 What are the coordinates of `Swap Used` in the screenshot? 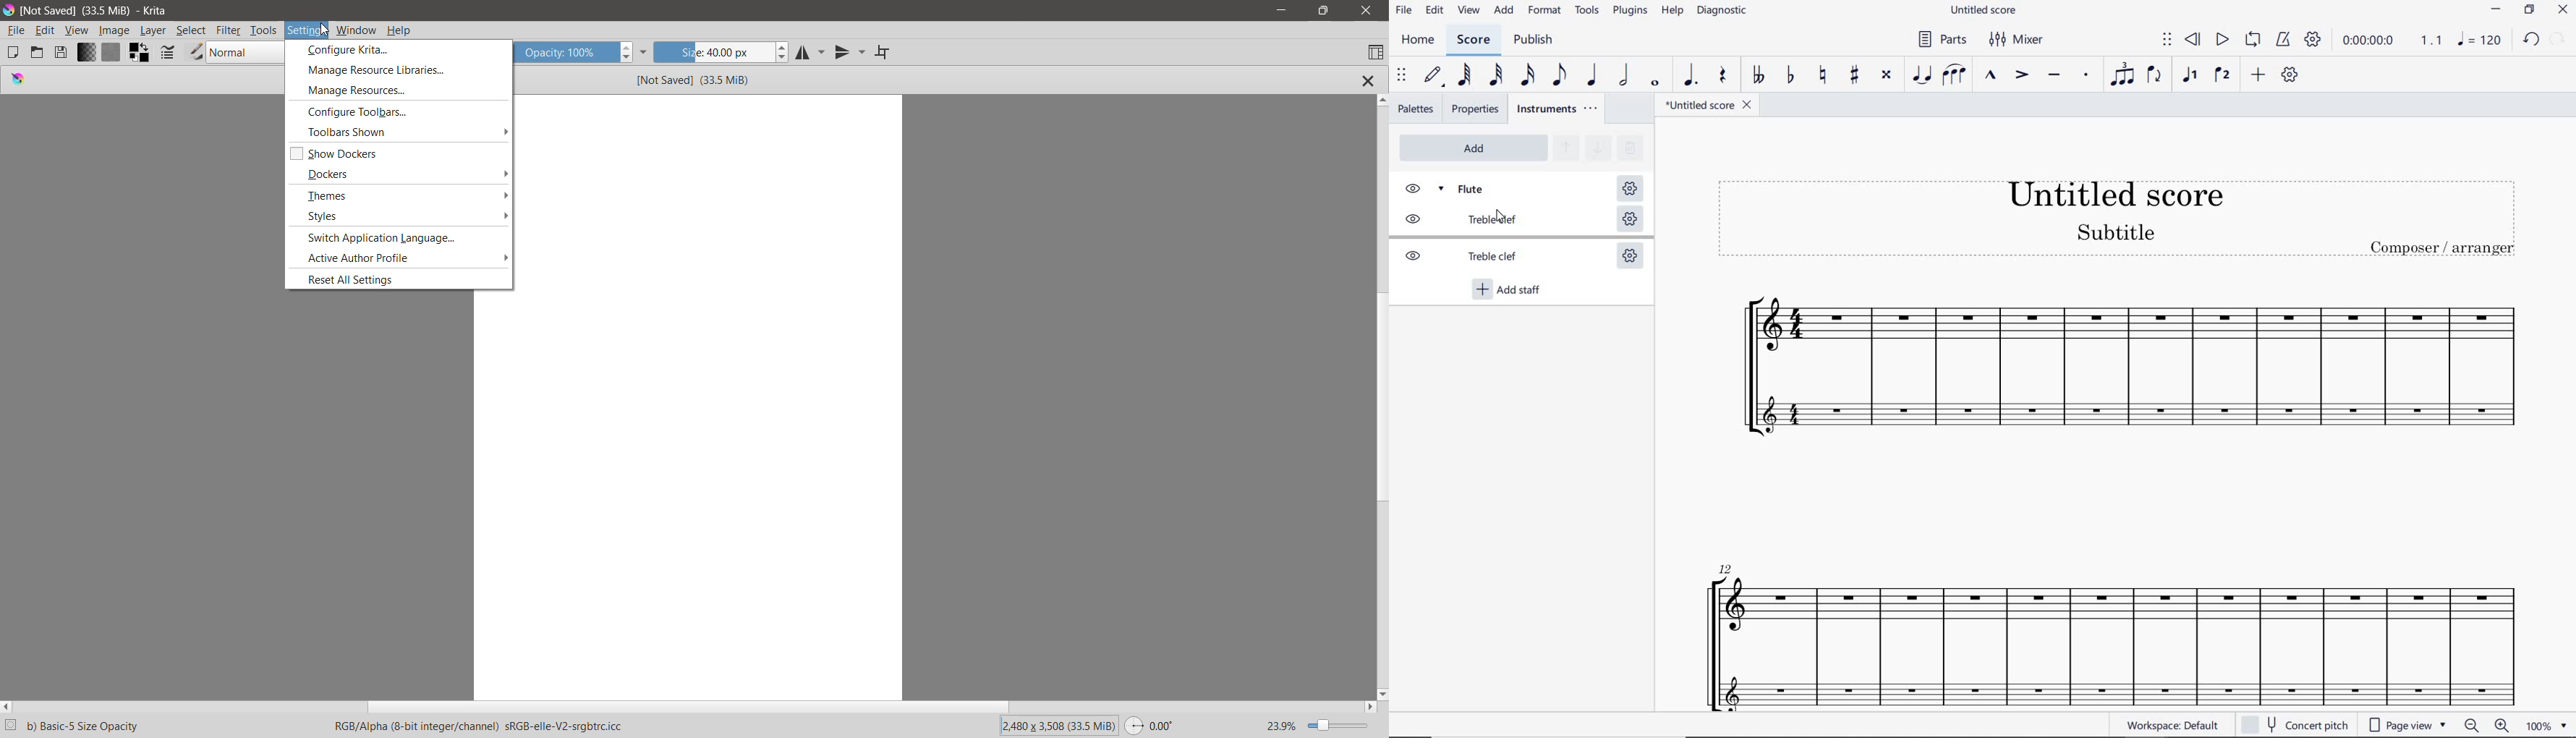 It's located at (1149, 727).